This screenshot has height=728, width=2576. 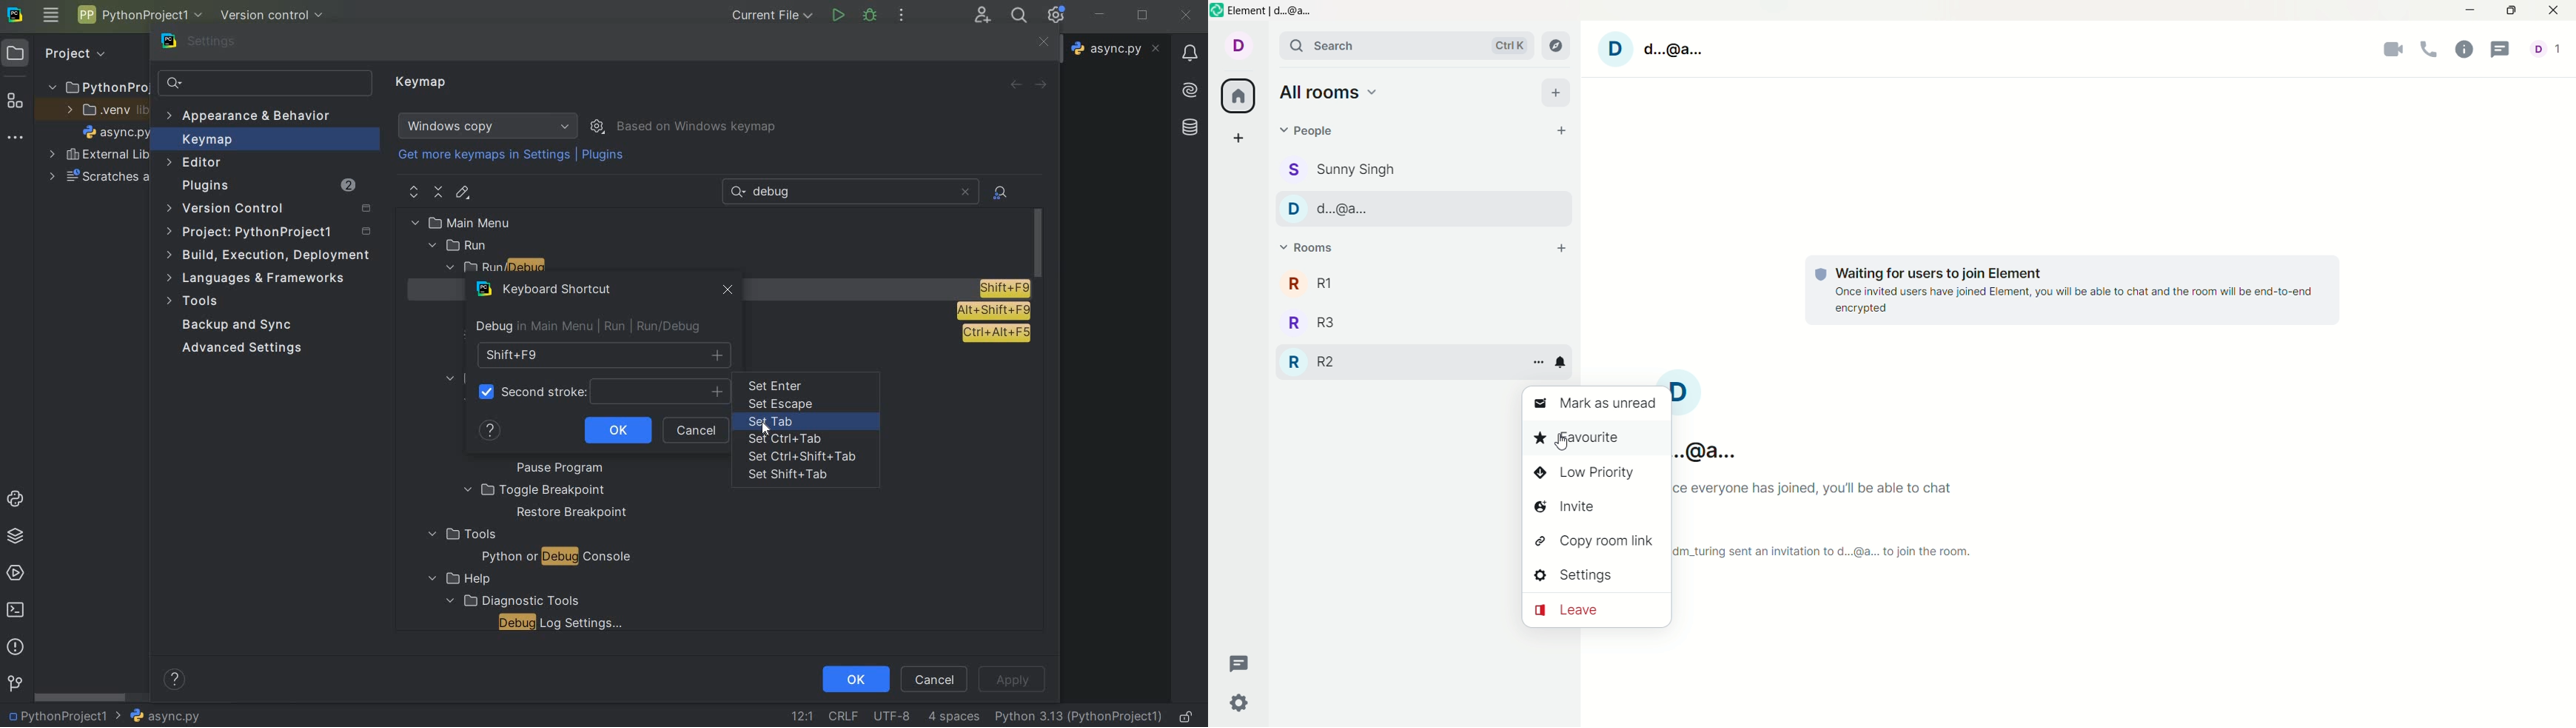 What do you see at coordinates (1217, 10) in the screenshot?
I see `Element logo` at bounding box center [1217, 10].